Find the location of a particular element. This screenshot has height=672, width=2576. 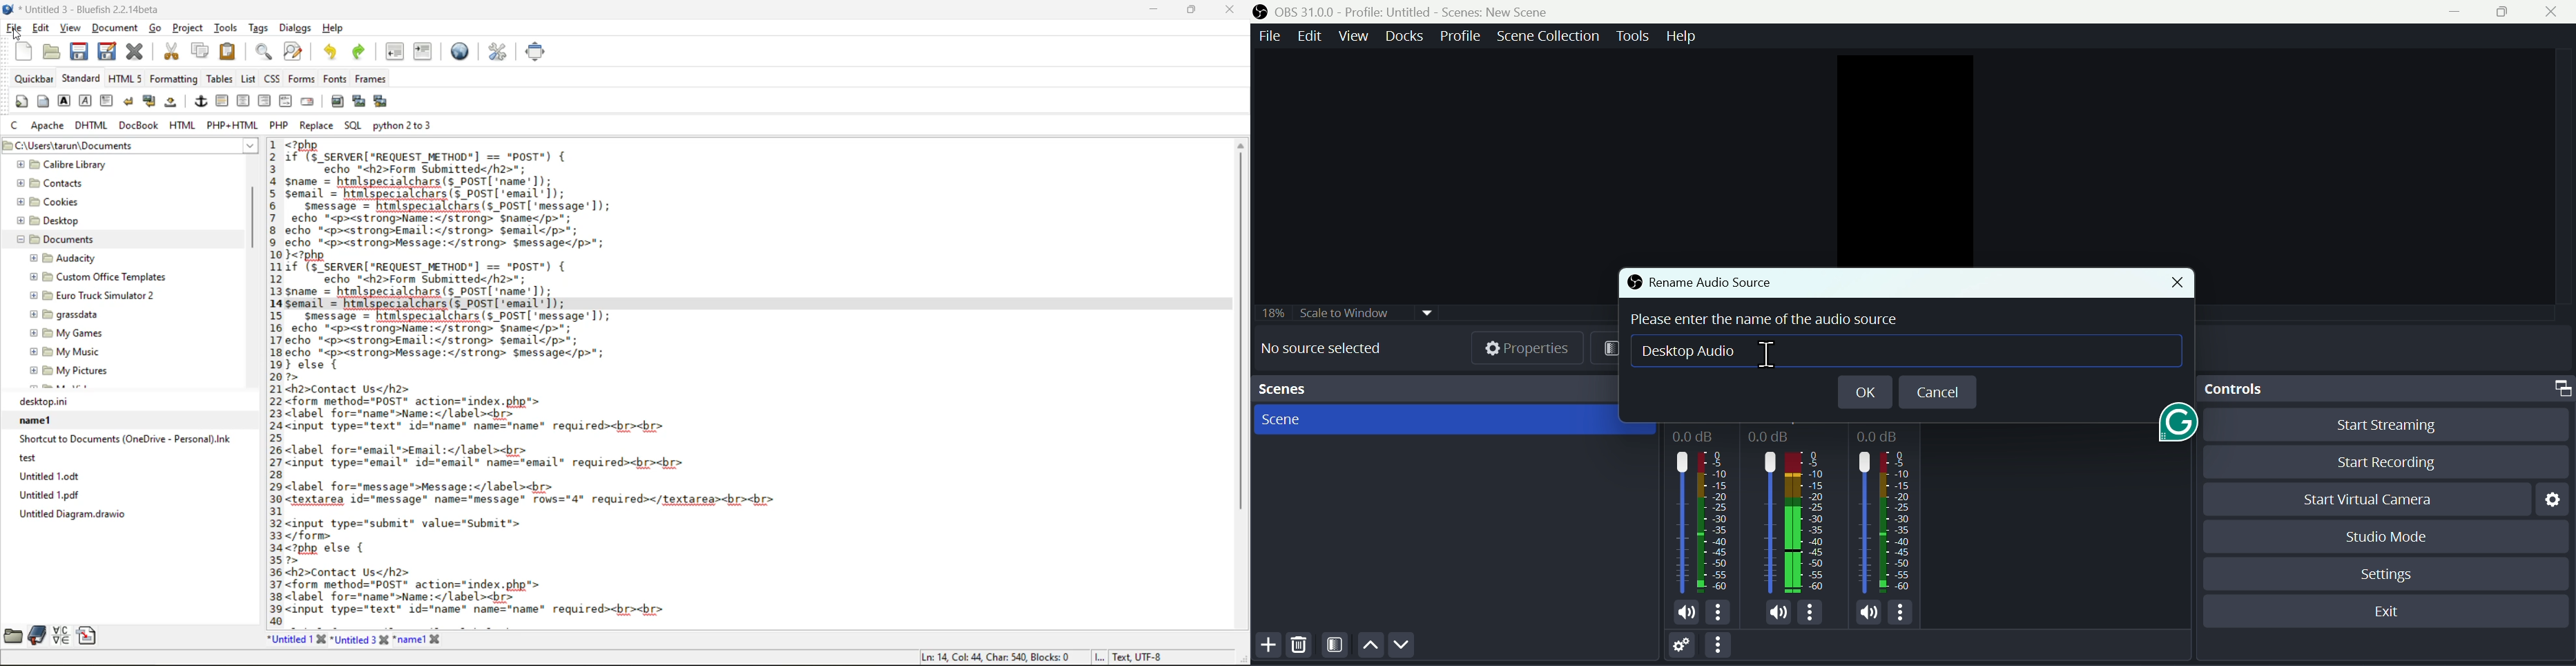

Start recording is located at coordinates (2377, 462).